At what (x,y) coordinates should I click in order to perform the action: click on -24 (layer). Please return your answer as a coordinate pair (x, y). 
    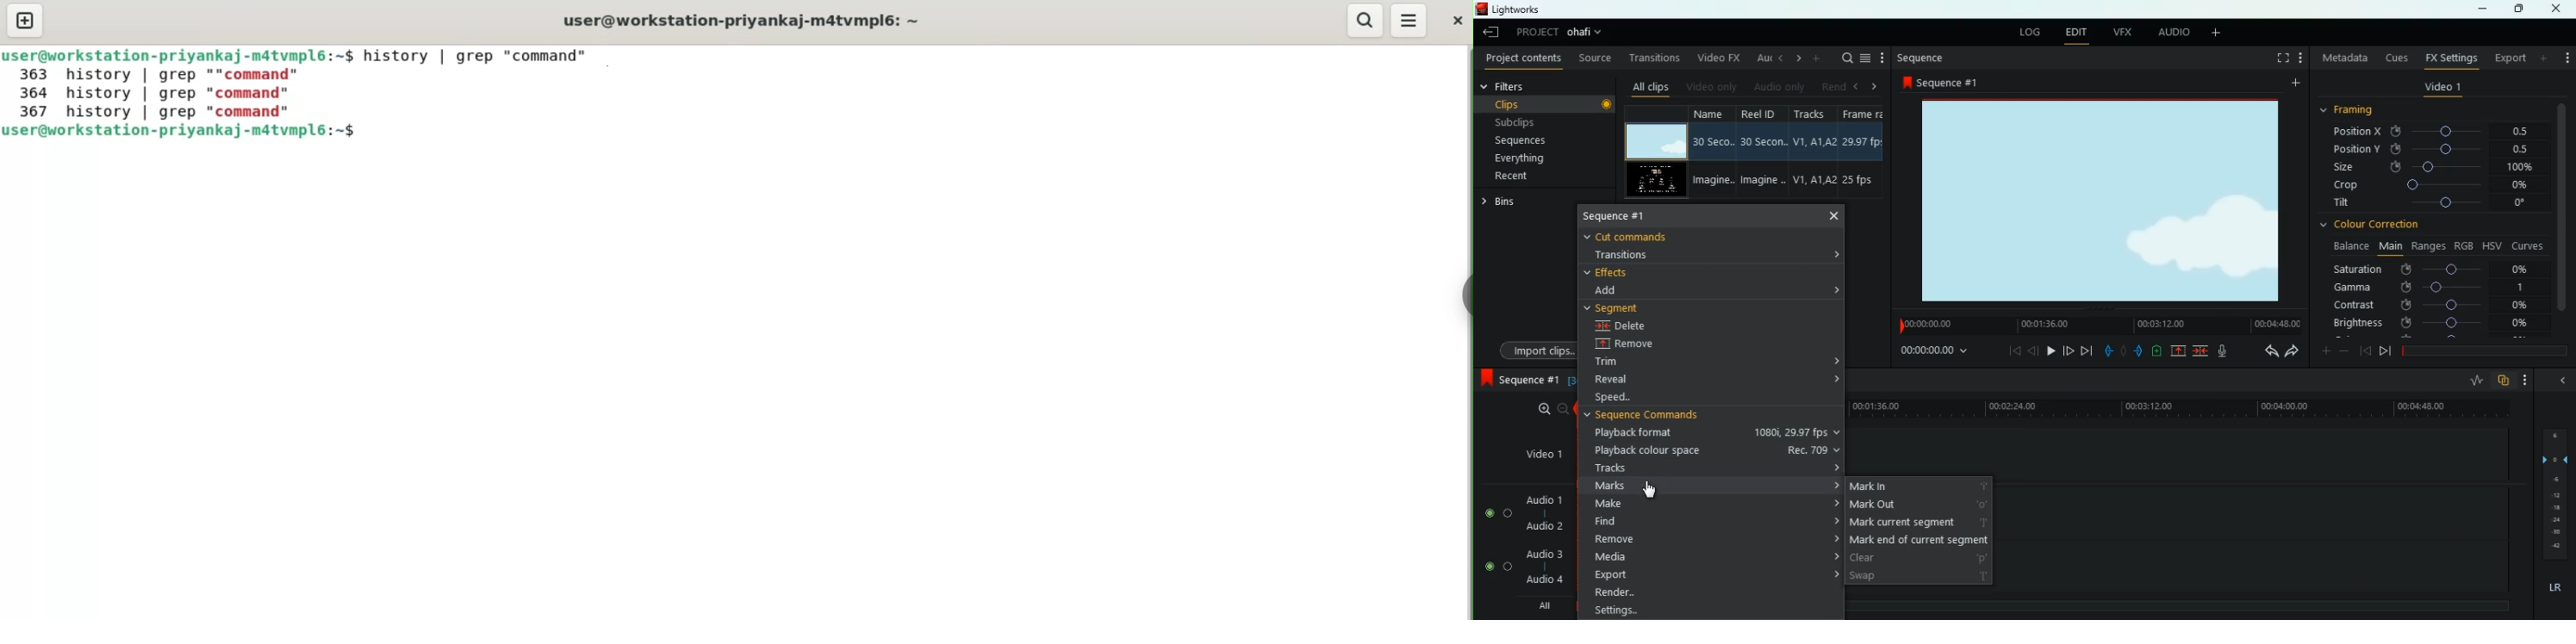
    Looking at the image, I should click on (2552, 520).